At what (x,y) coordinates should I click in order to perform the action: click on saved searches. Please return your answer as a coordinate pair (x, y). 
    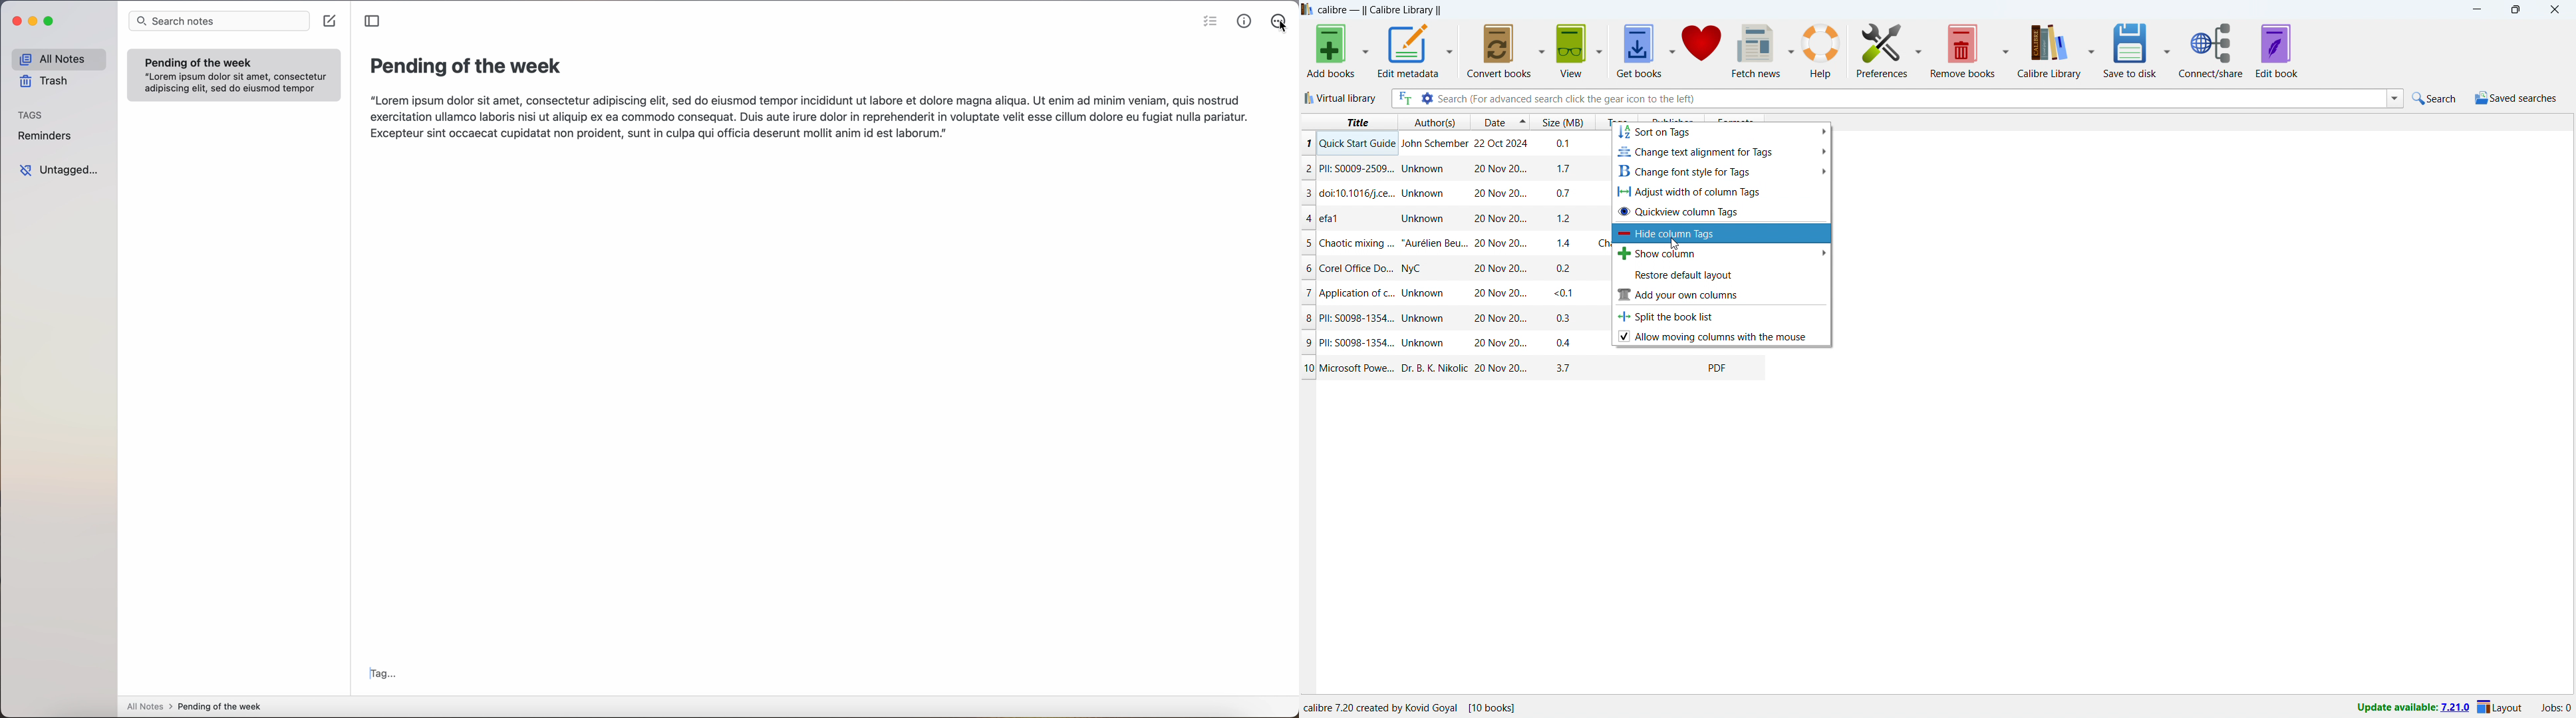
    Looking at the image, I should click on (2515, 98).